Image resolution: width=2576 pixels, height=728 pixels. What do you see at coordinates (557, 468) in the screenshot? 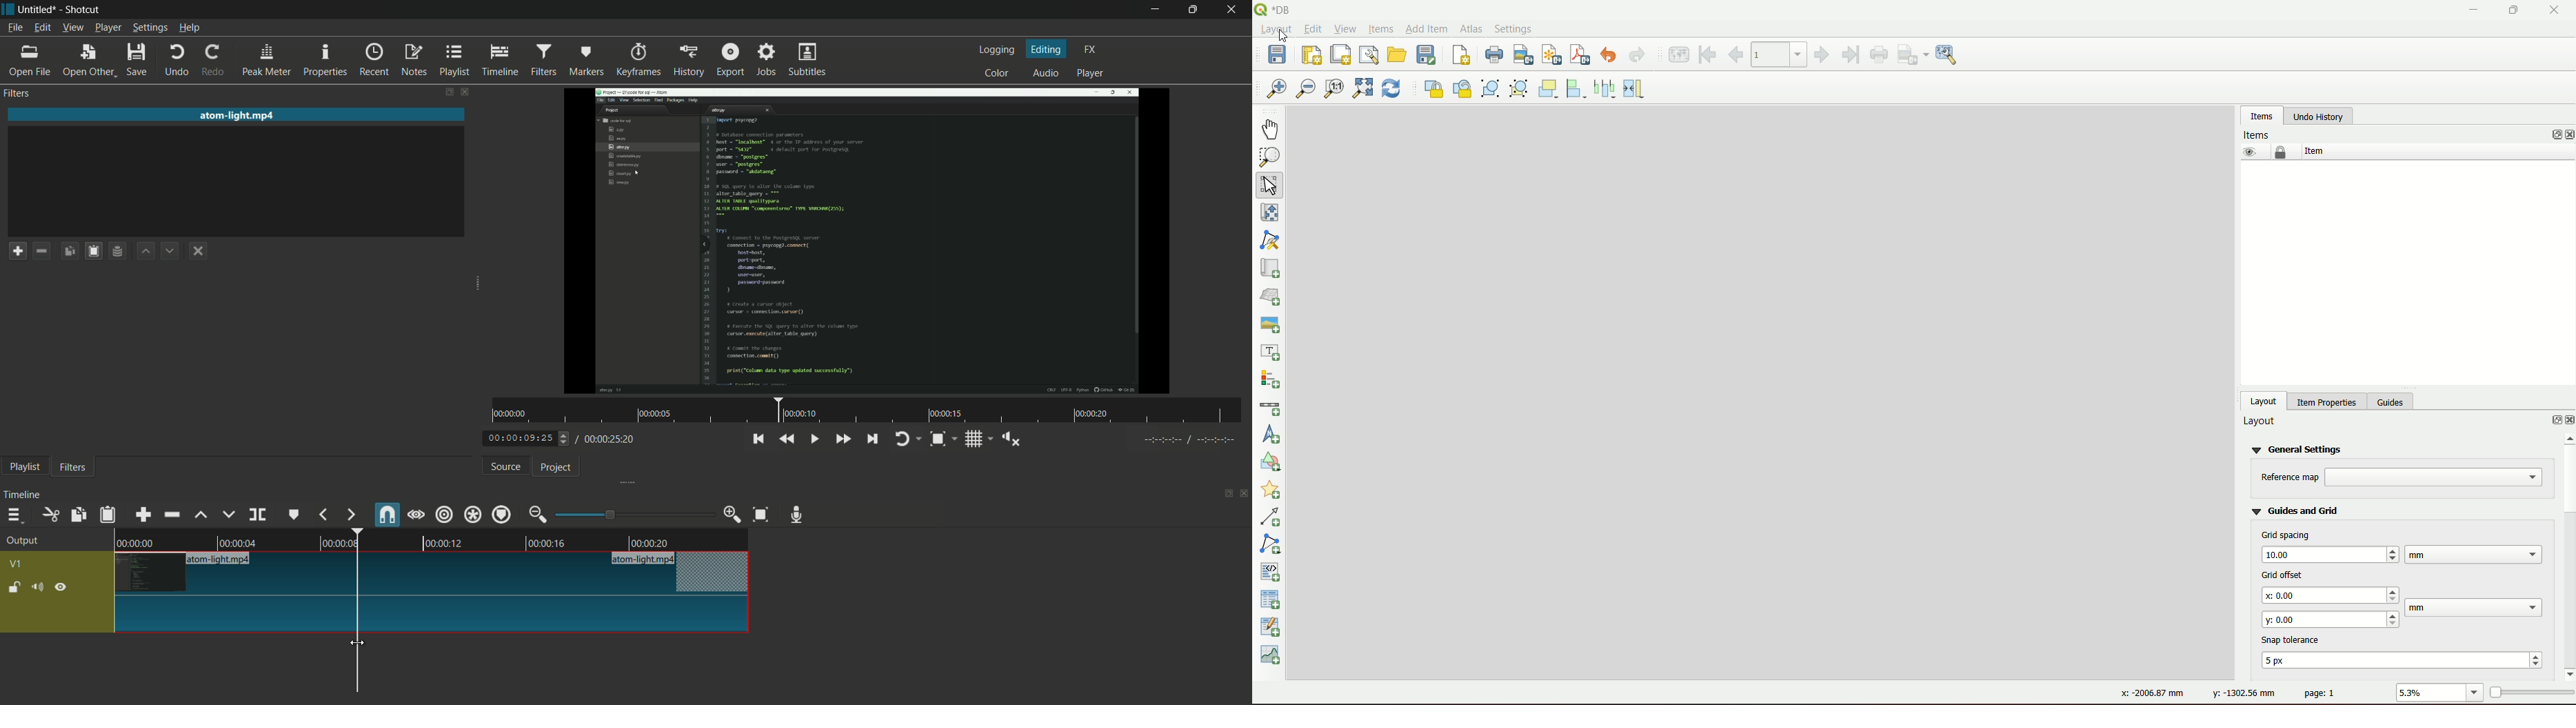
I see `project` at bounding box center [557, 468].